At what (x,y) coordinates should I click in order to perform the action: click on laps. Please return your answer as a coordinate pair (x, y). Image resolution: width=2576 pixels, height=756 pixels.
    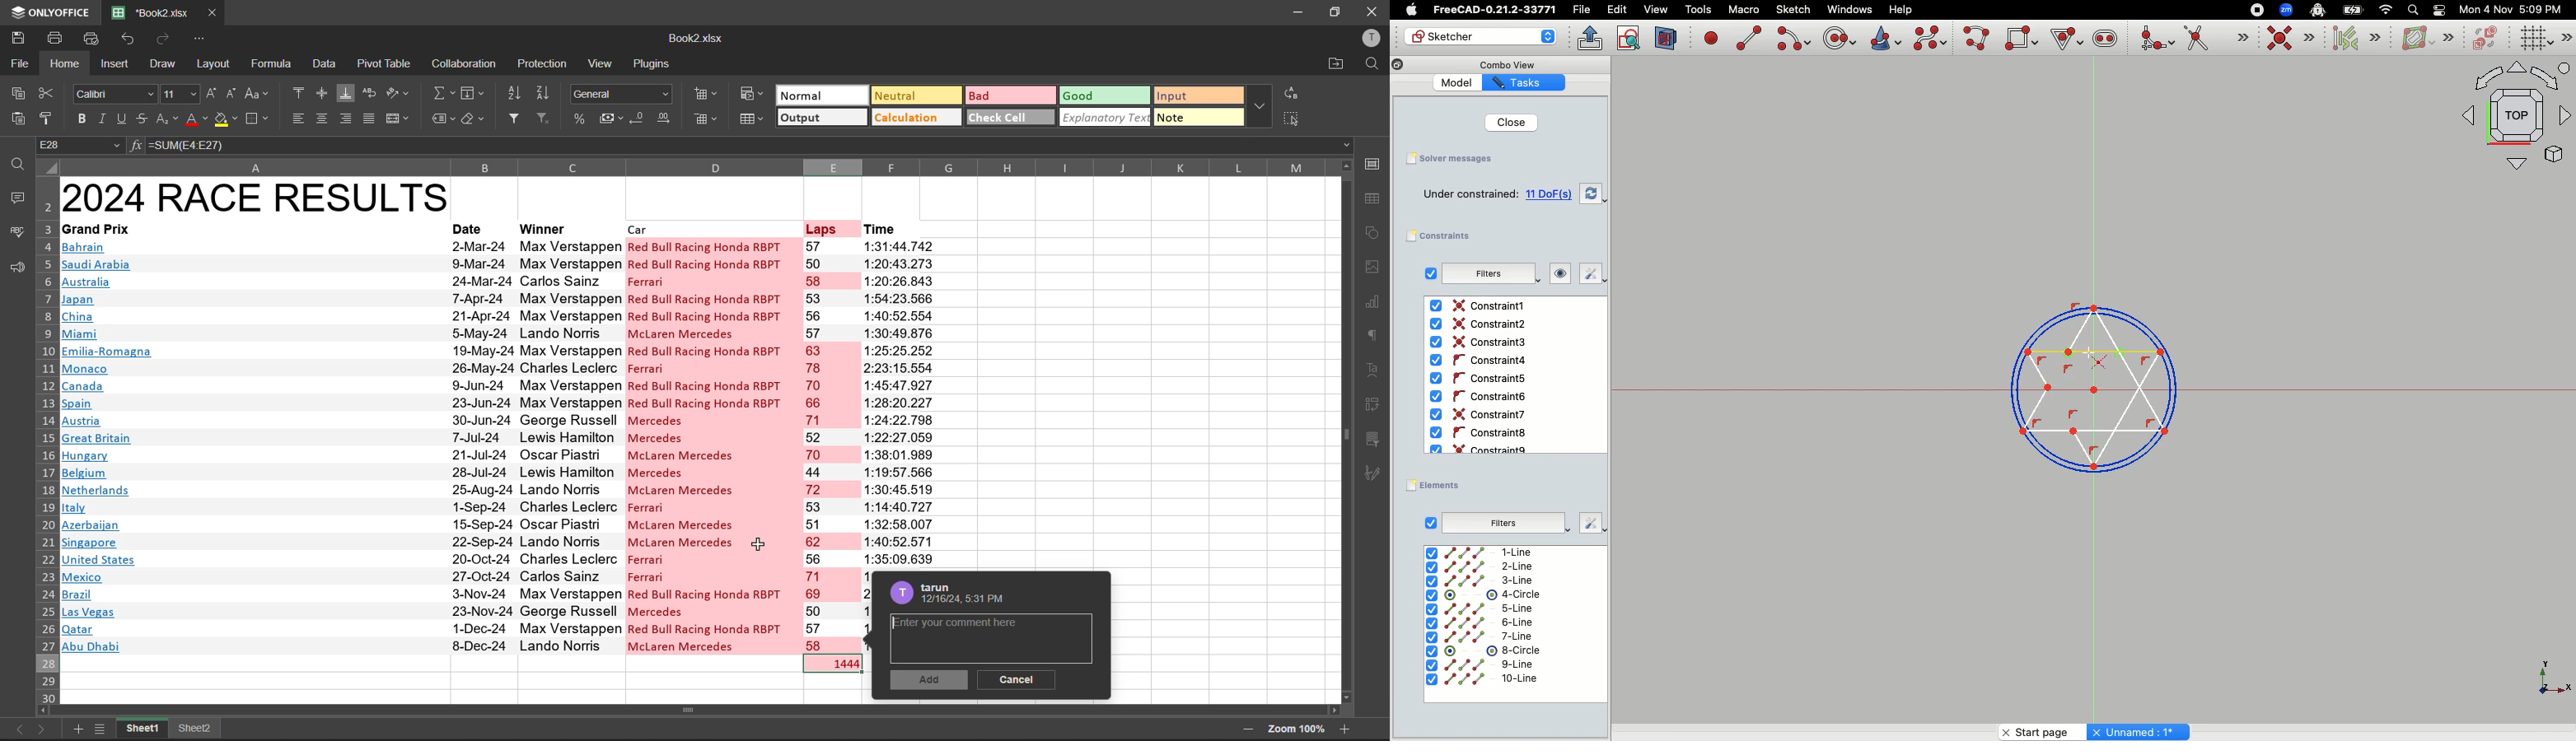
    Looking at the image, I should click on (825, 228).